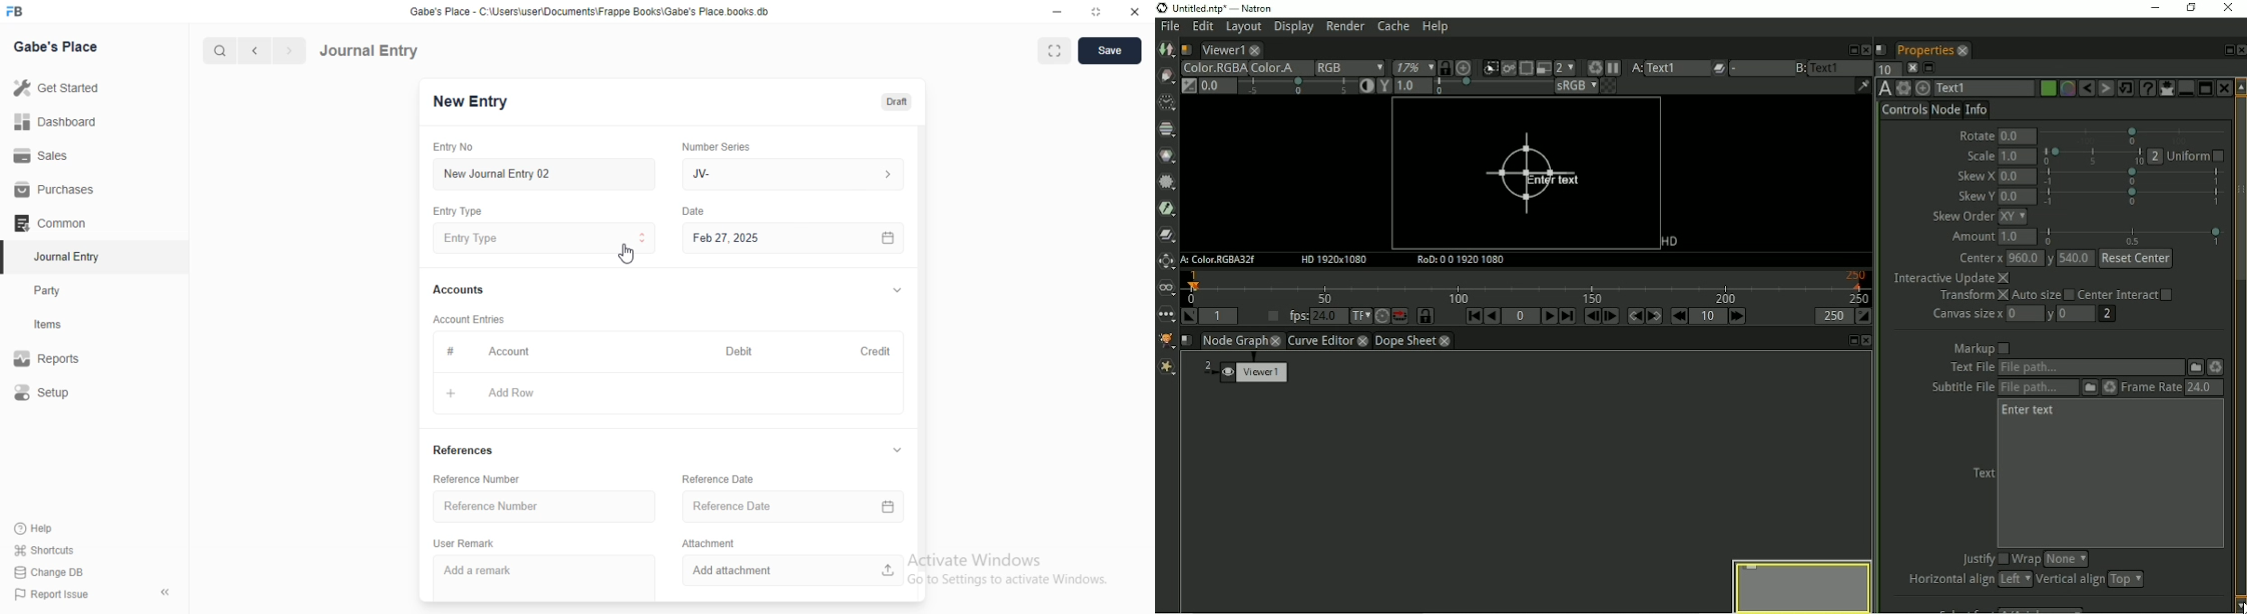  Describe the element at coordinates (453, 350) in the screenshot. I see `#` at that location.